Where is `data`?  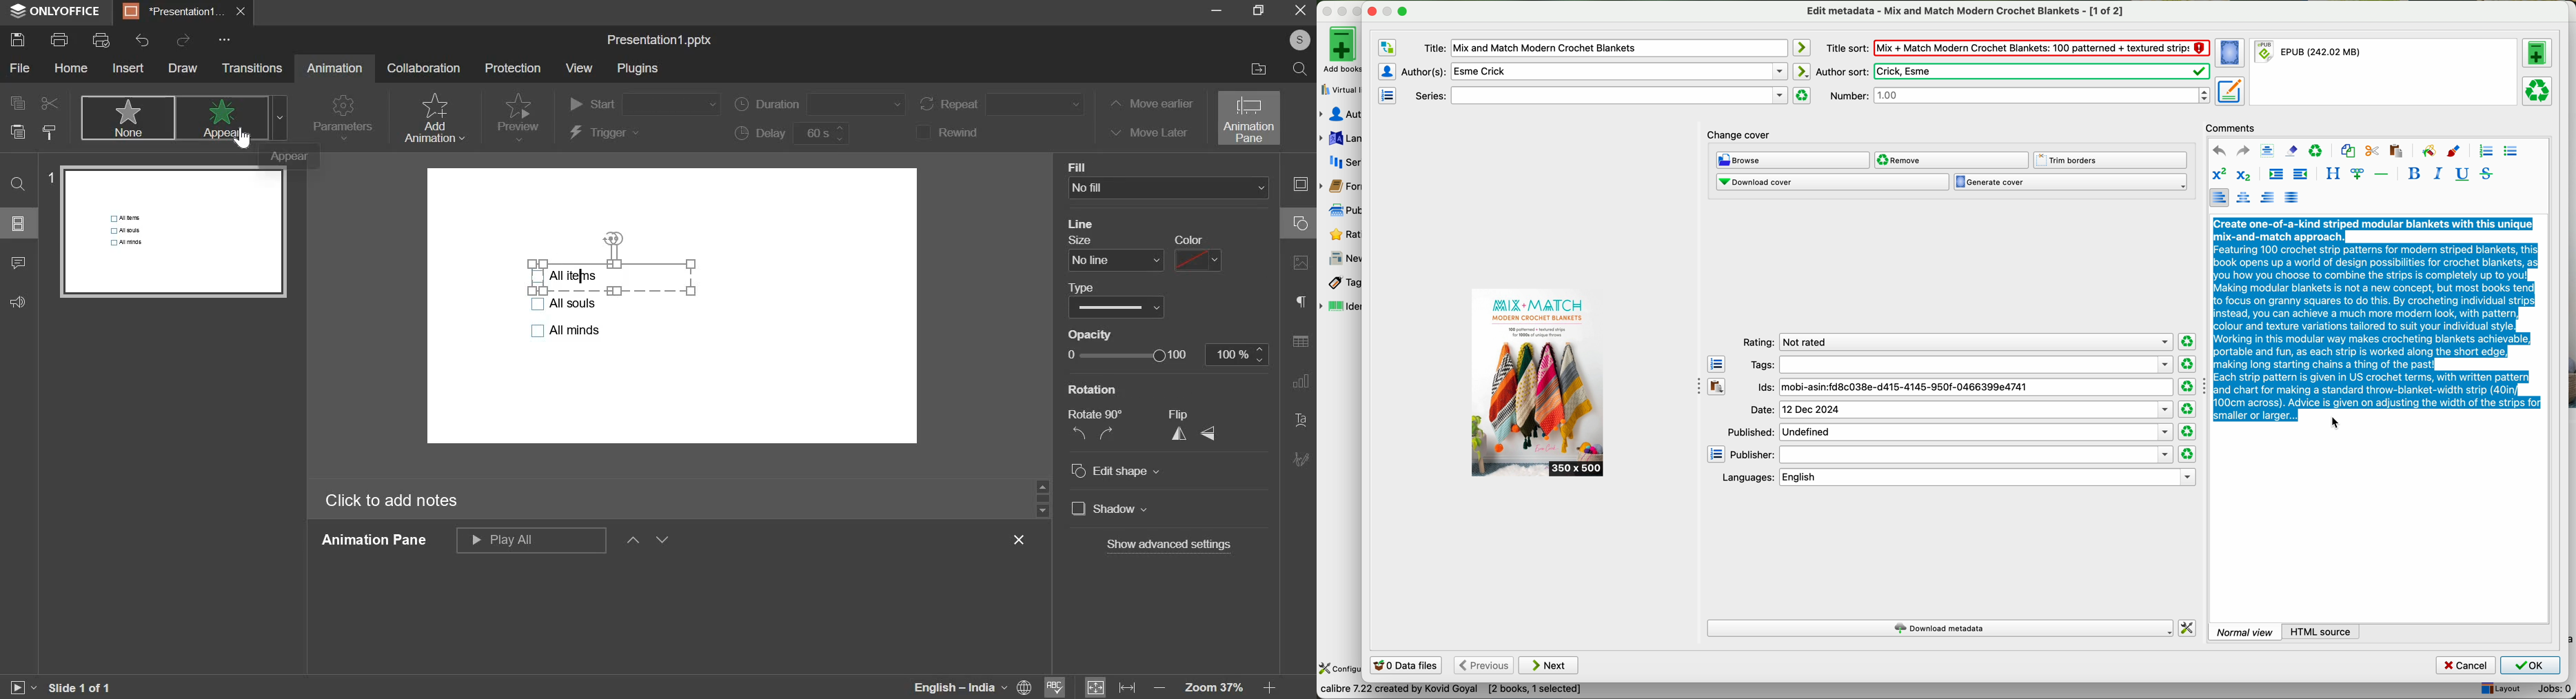
data is located at coordinates (1450, 691).